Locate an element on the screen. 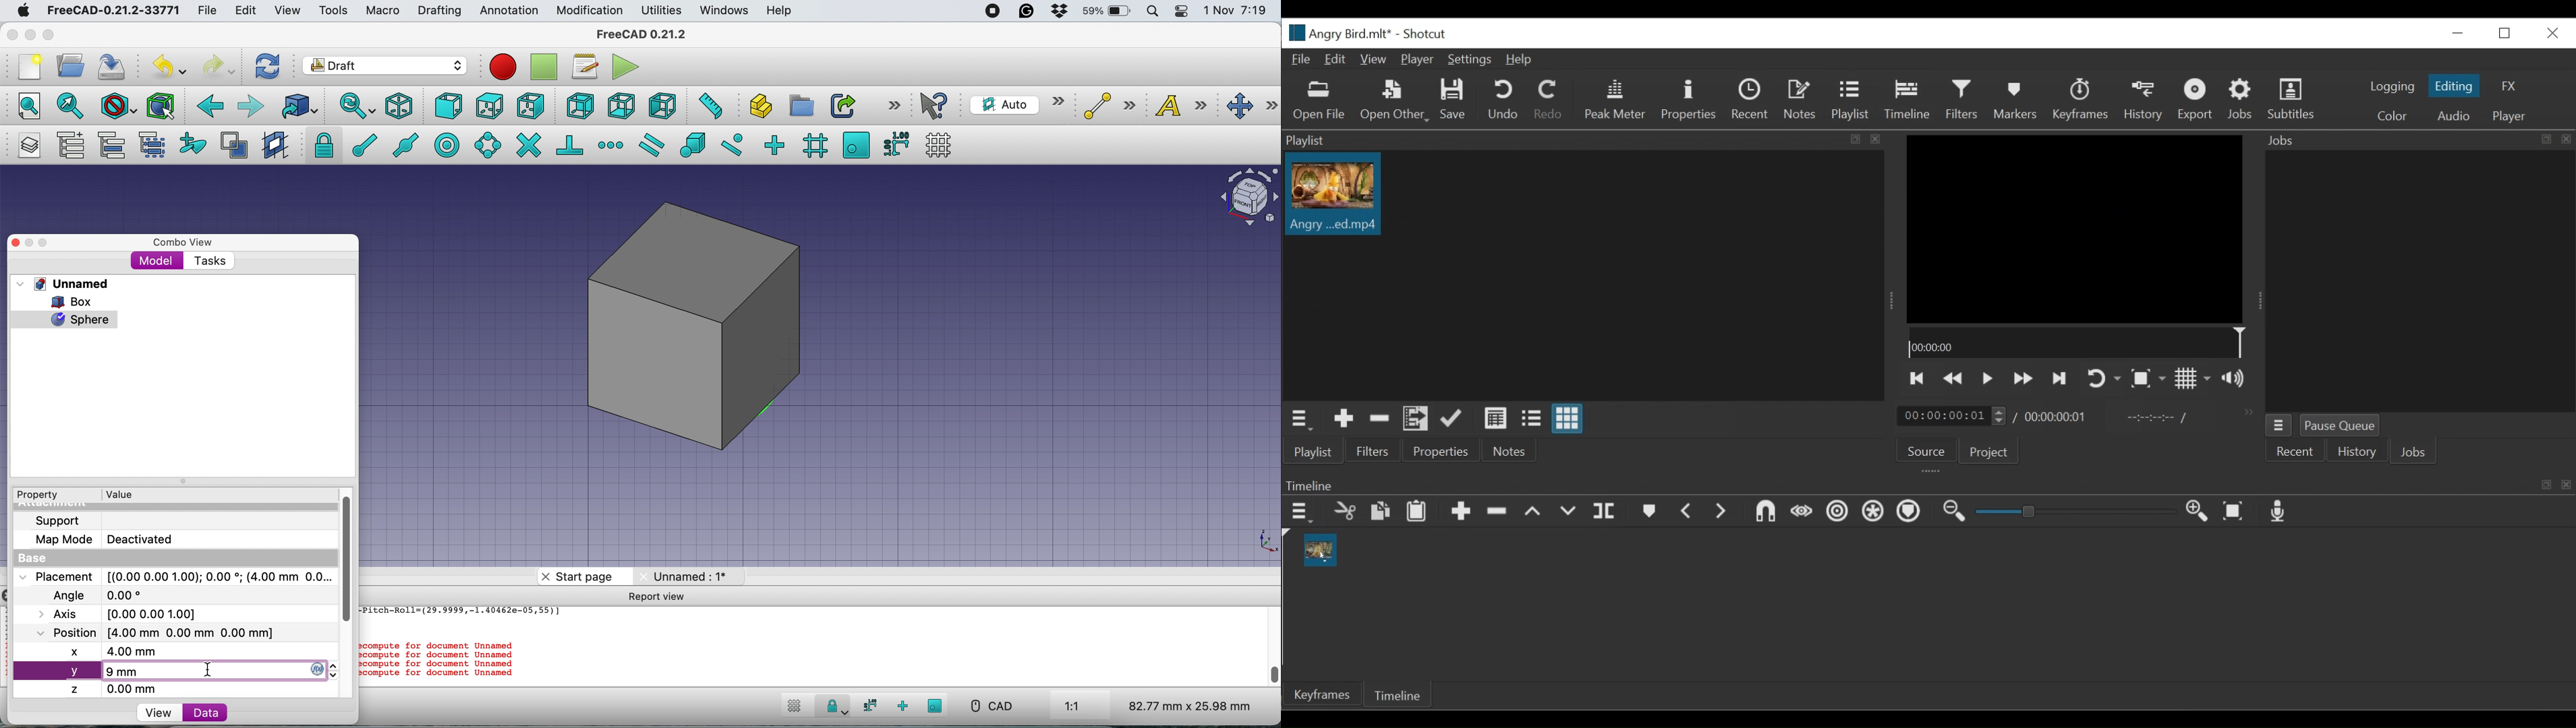 The image size is (2576, 728). Ripple all tracks is located at coordinates (1874, 512).